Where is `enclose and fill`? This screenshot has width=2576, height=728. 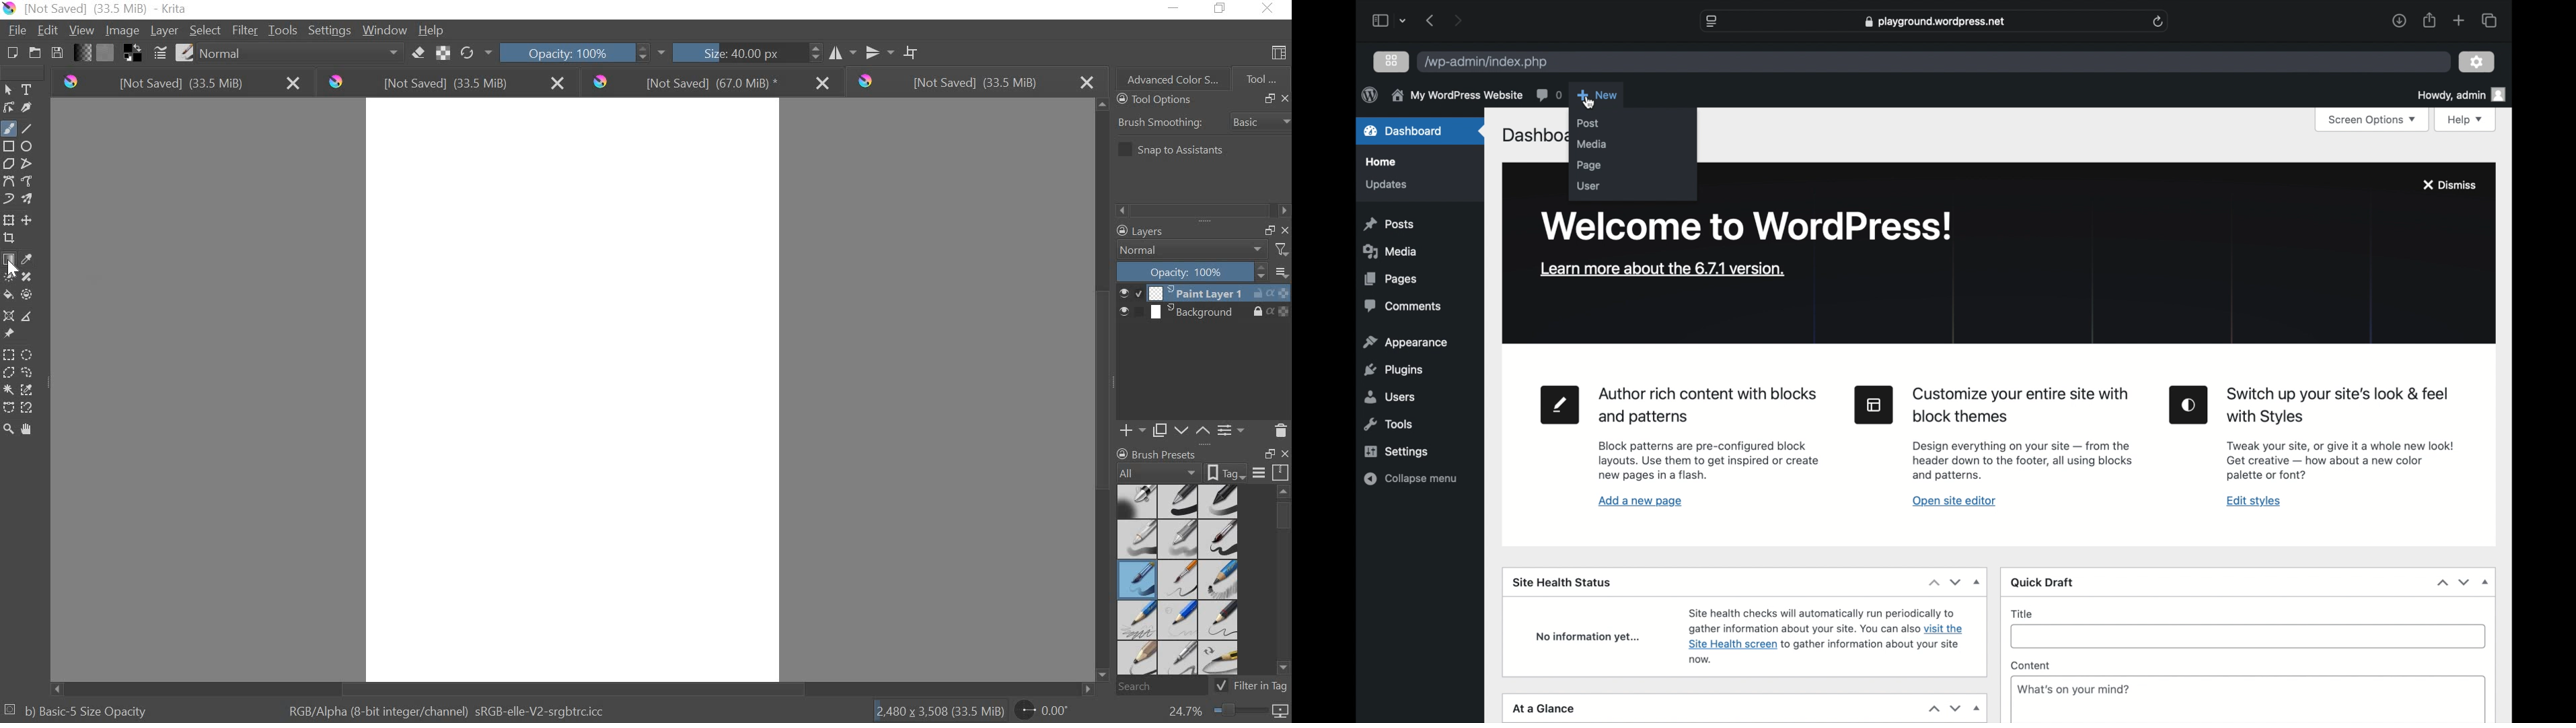 enclose and fill is located at coordinates (30, 294).